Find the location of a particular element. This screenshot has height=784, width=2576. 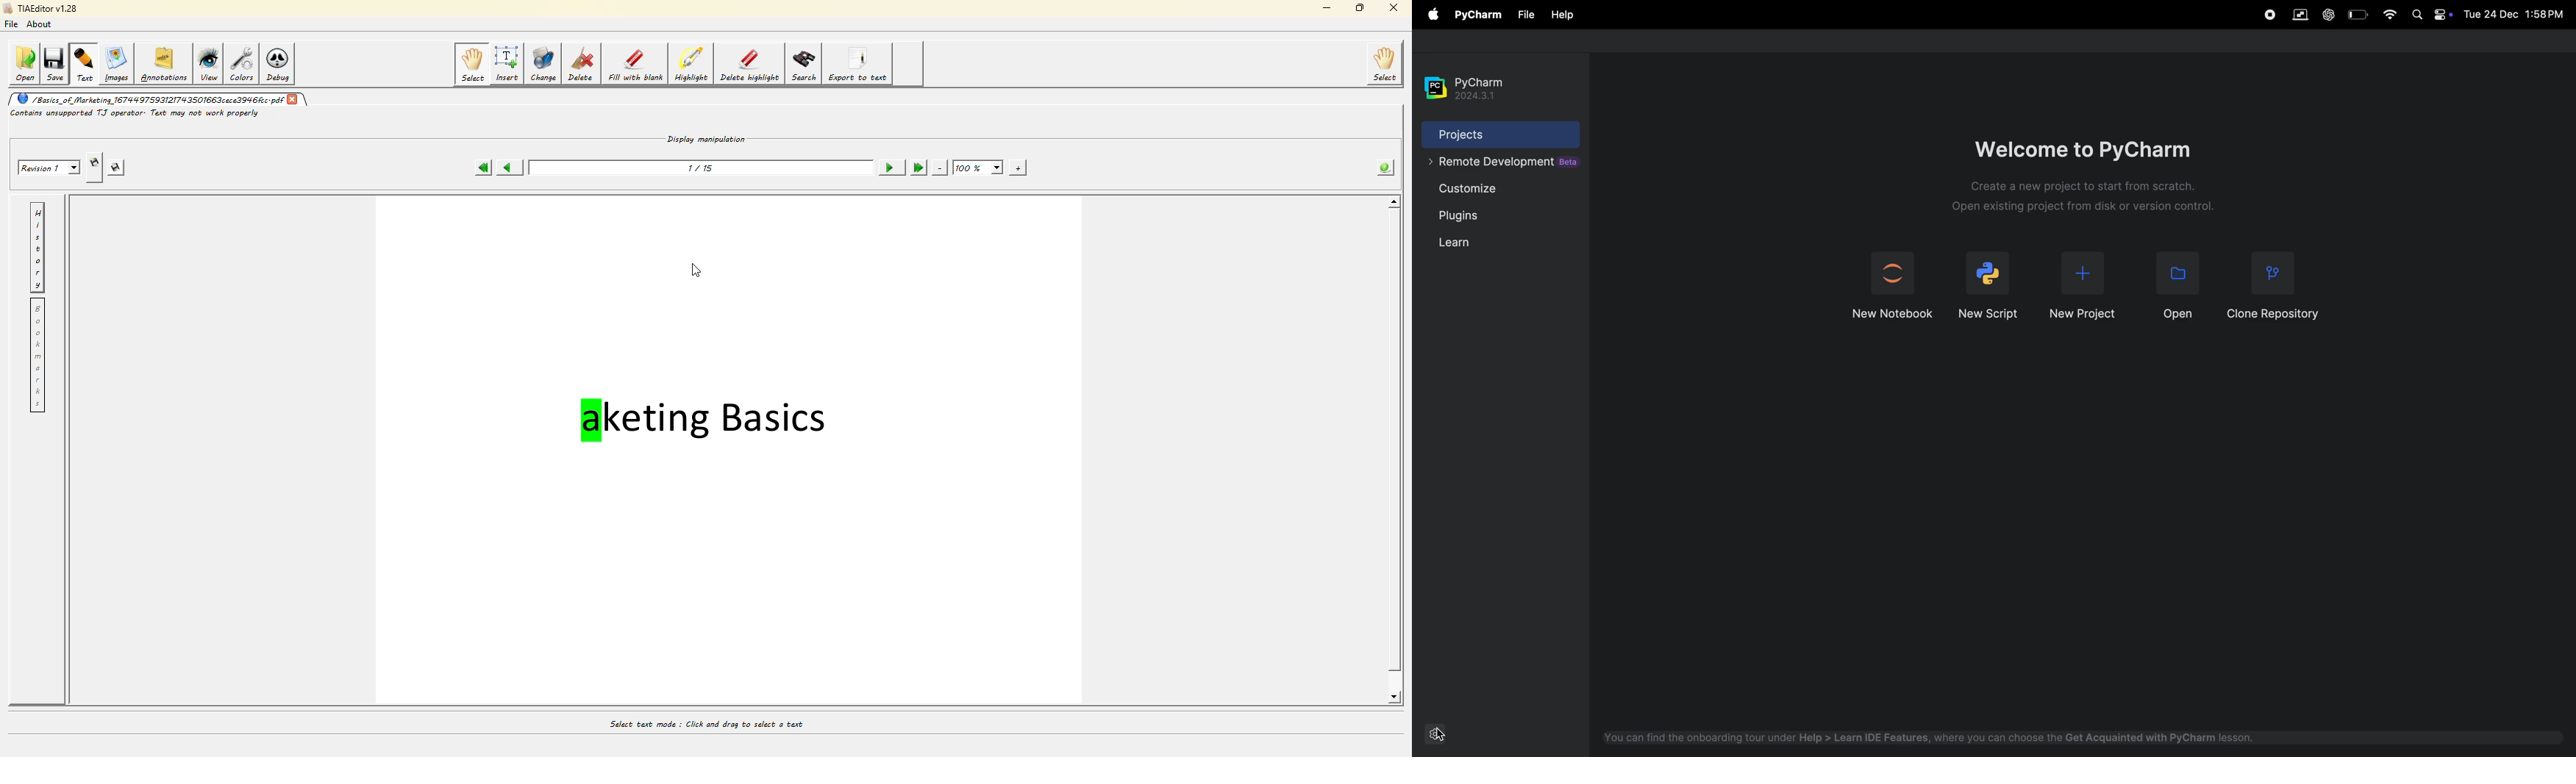

clone repository is located at coordinates (2276, 284).